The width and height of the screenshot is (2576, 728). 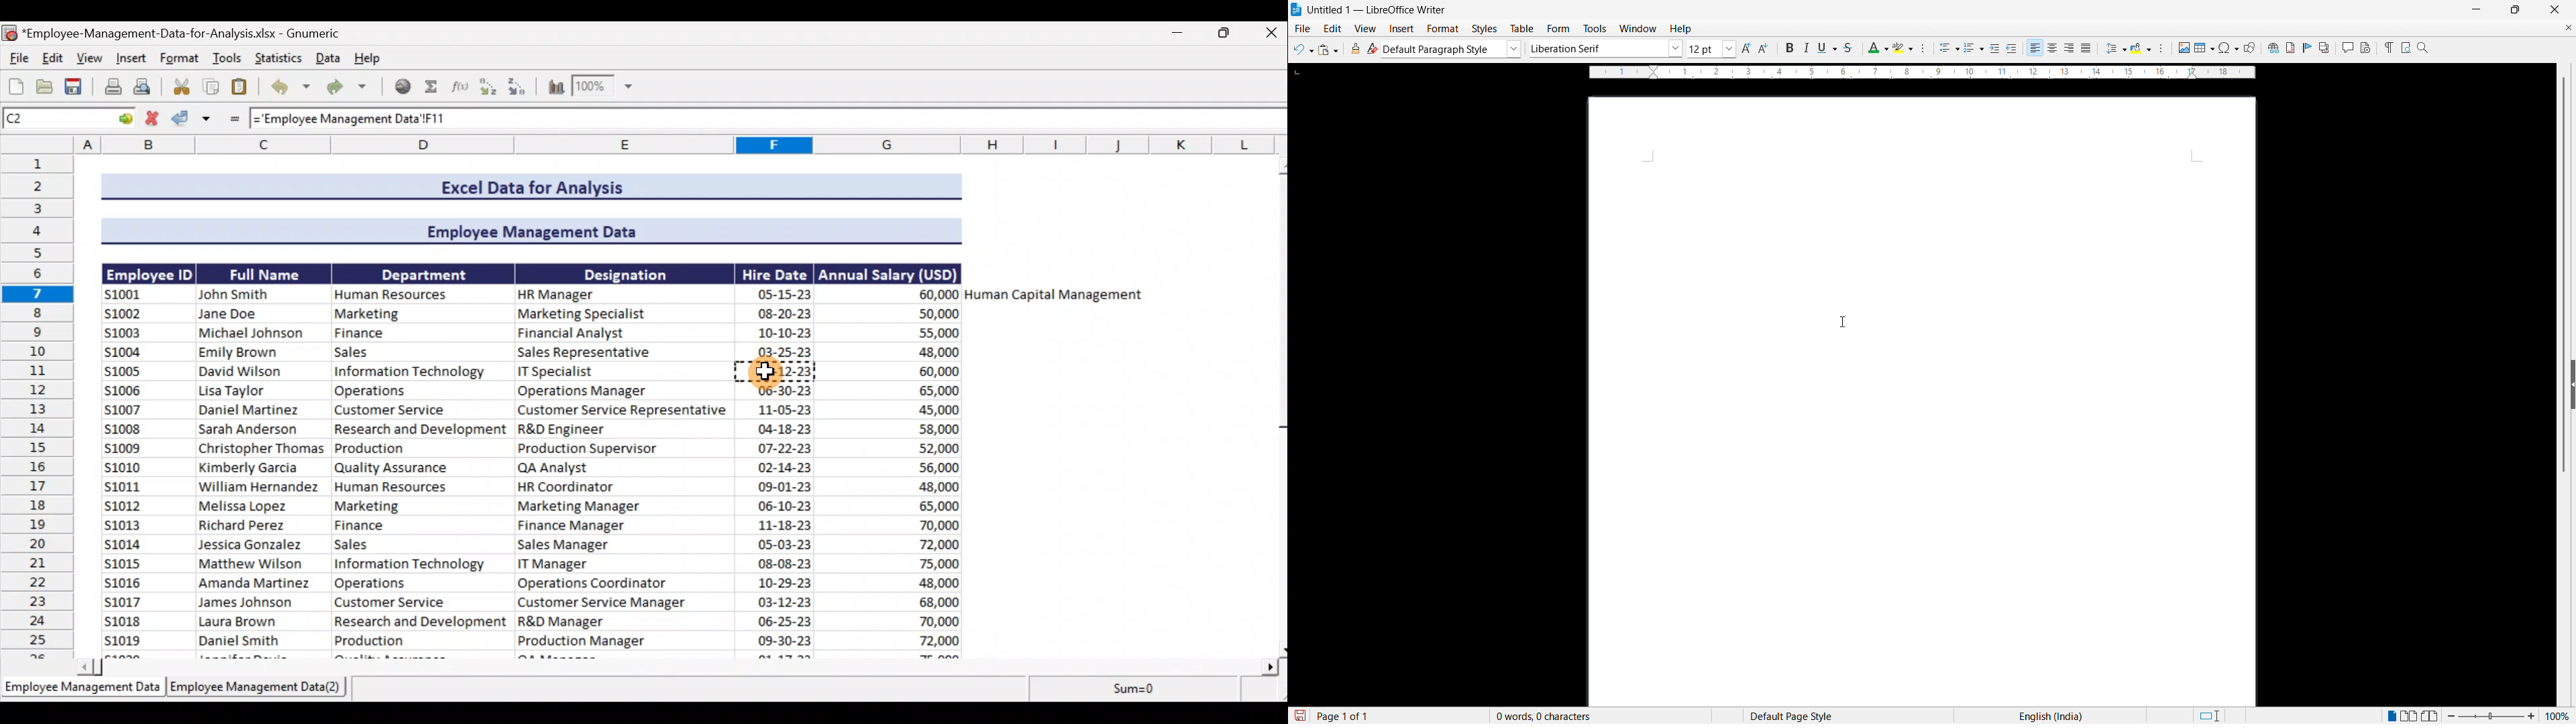 I want to click on minimise , so click(x=2475, y=9).